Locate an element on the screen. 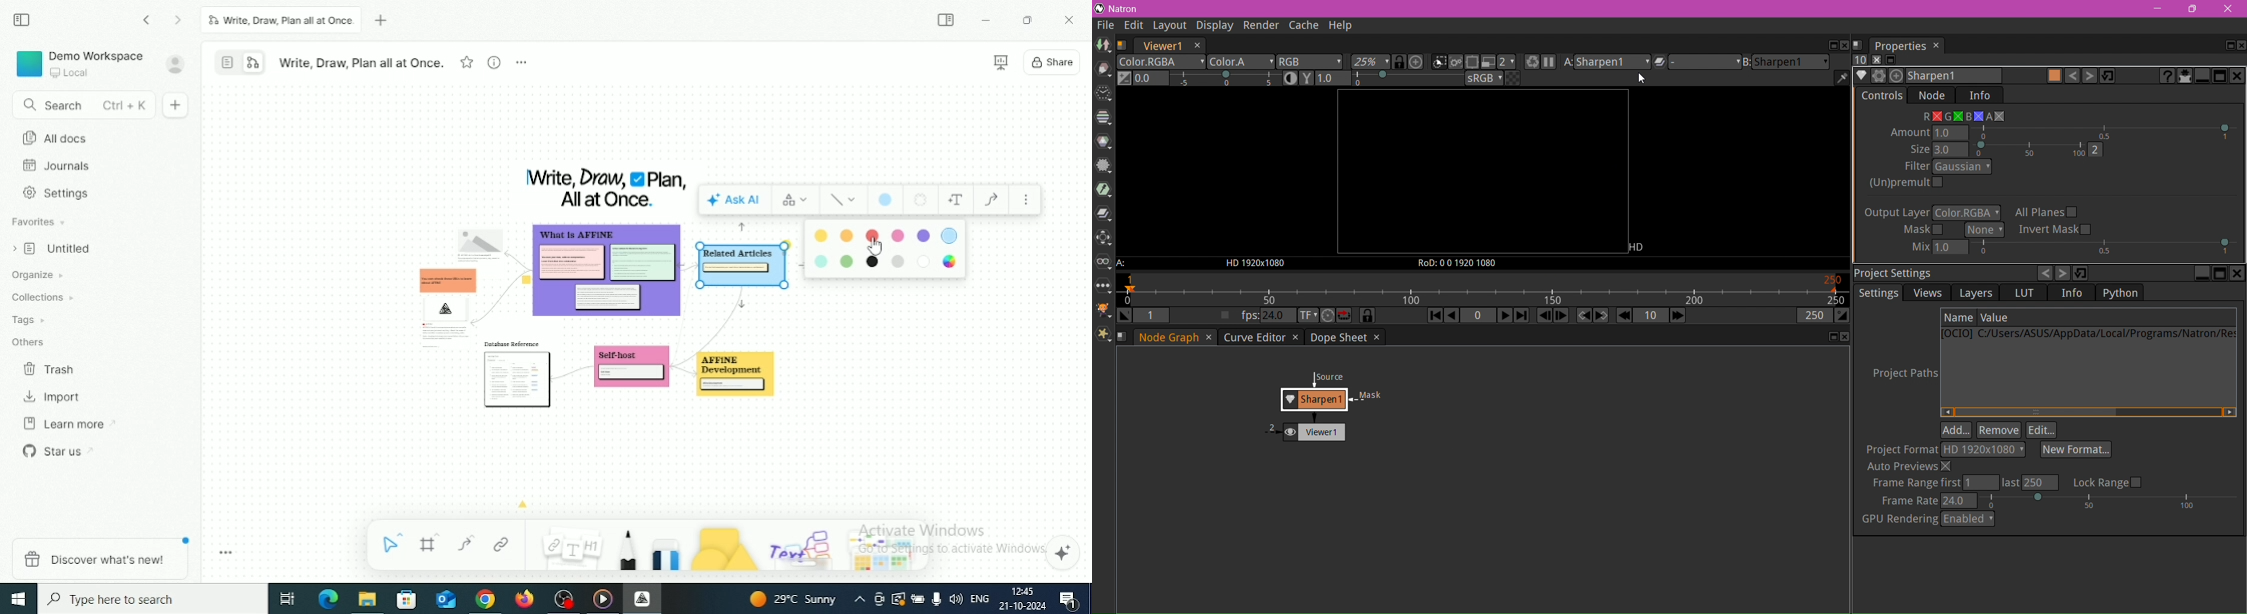 The height and width of the screenshot is (616, 2268). Meet Now is located at coordinates (880, 599).